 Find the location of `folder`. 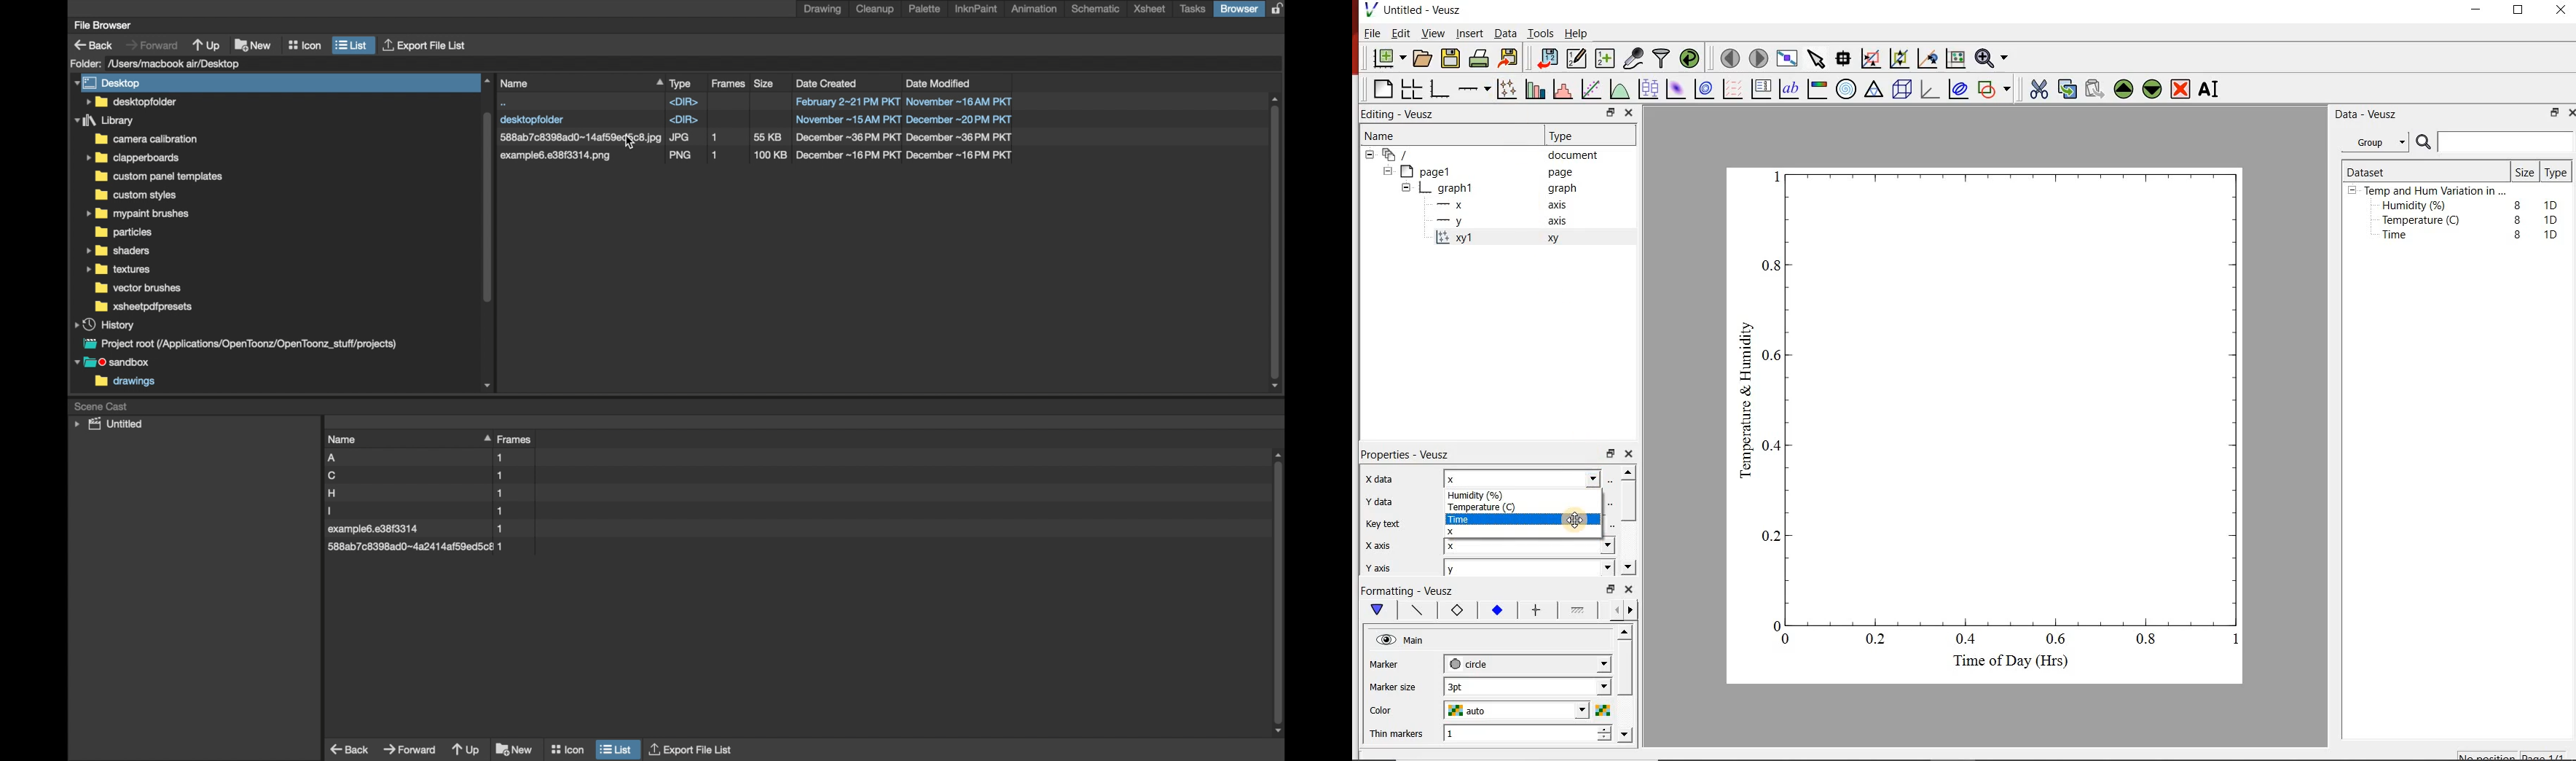

folder is located at coordinates (132, 158).